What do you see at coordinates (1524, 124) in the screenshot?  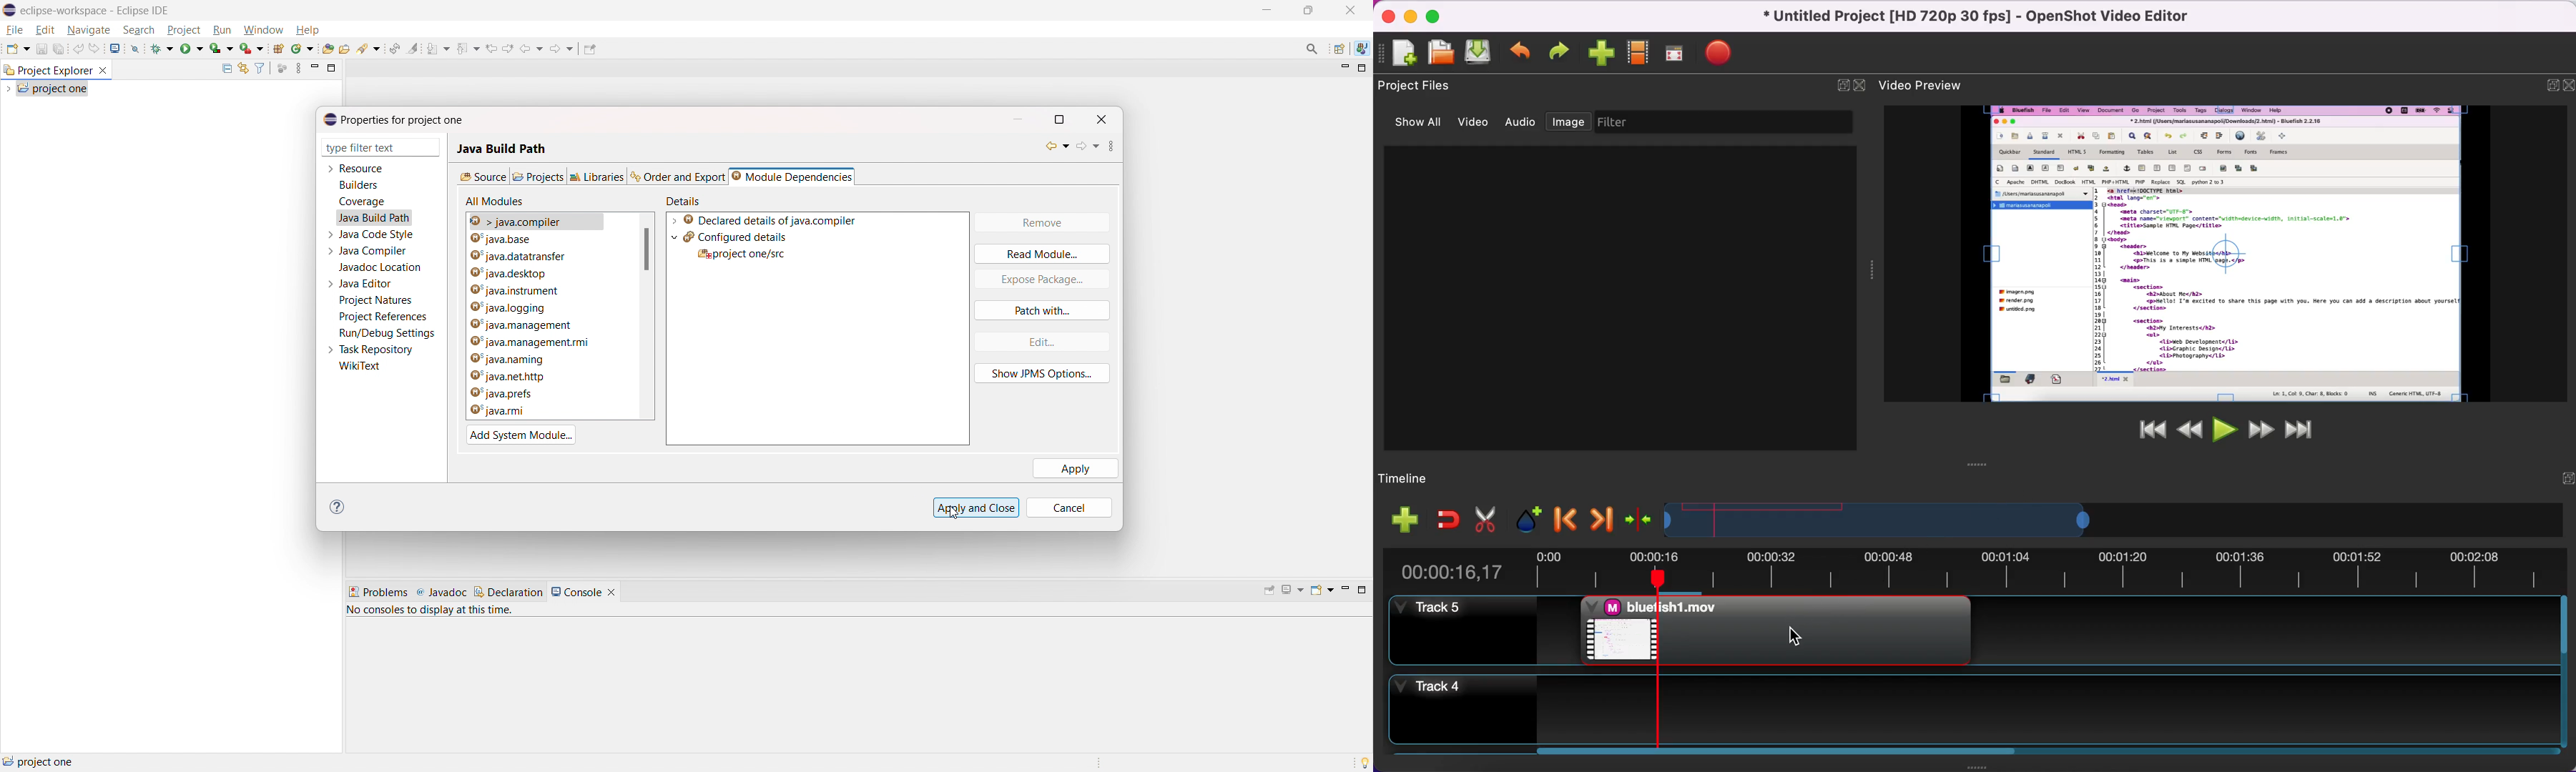 I see `audio` at bounding box center [1524, 124].